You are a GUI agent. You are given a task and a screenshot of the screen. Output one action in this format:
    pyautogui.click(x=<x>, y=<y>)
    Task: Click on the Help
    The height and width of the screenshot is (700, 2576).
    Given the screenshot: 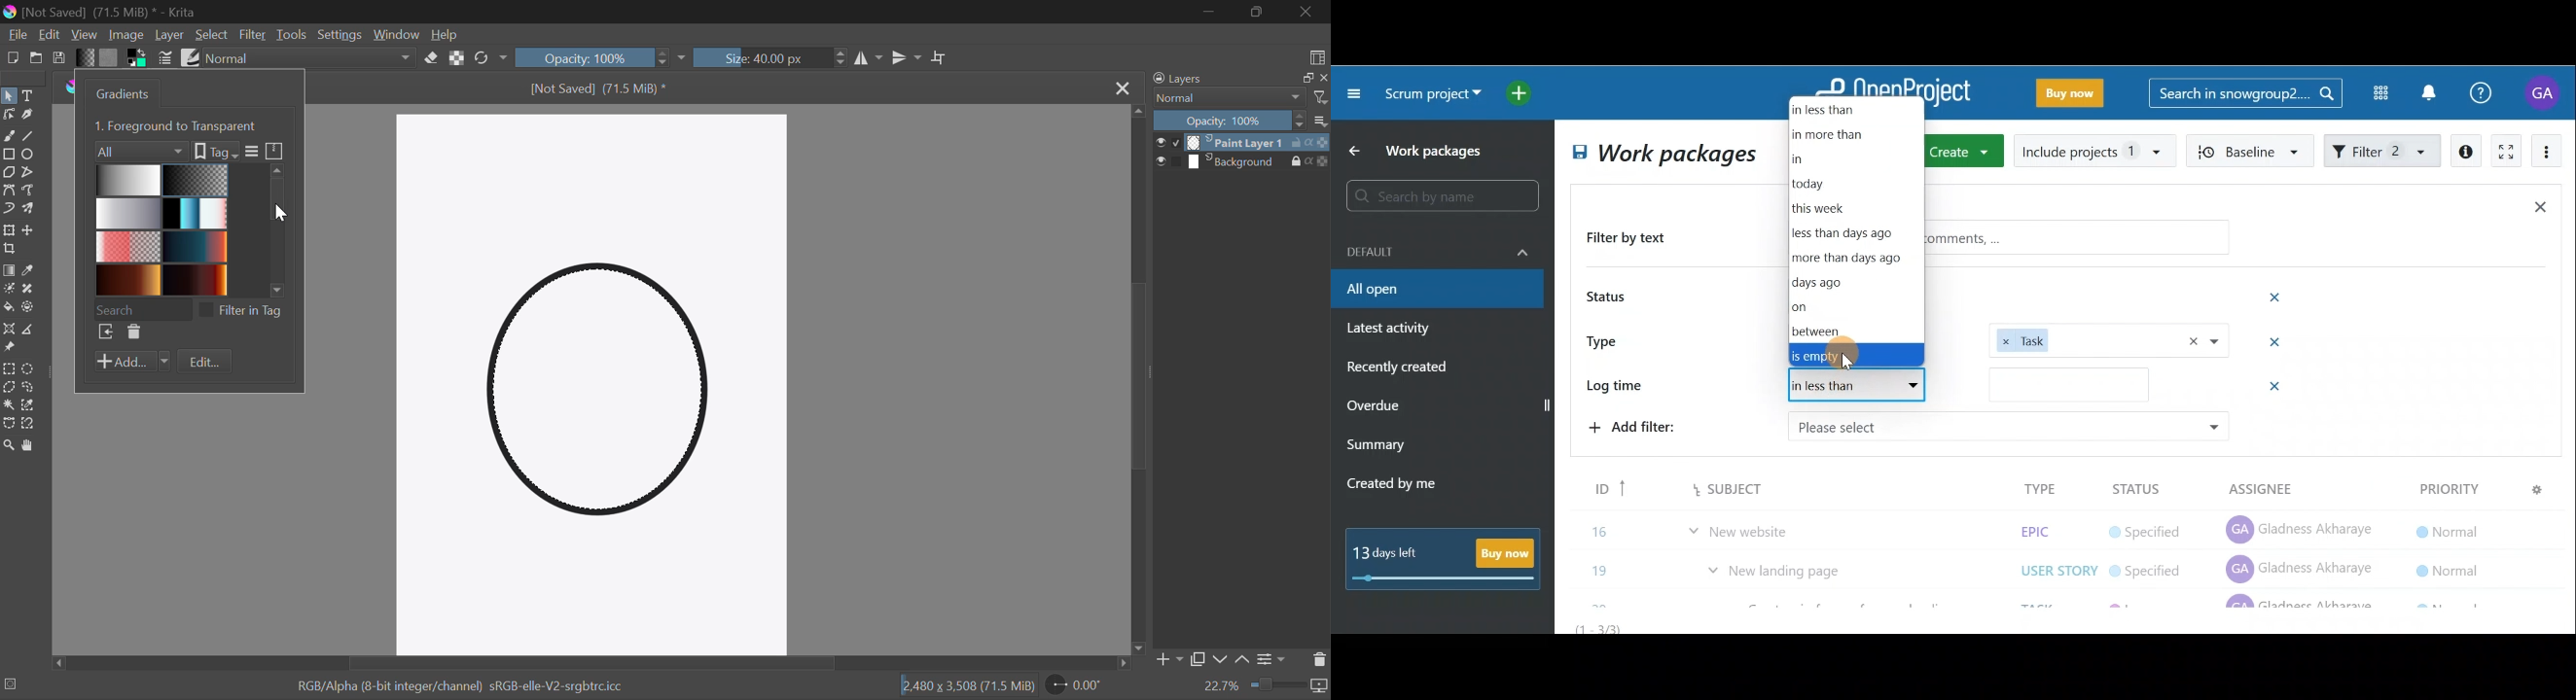 What is the action you would take?
    pyautogui.click(x=2491, y=93)
    